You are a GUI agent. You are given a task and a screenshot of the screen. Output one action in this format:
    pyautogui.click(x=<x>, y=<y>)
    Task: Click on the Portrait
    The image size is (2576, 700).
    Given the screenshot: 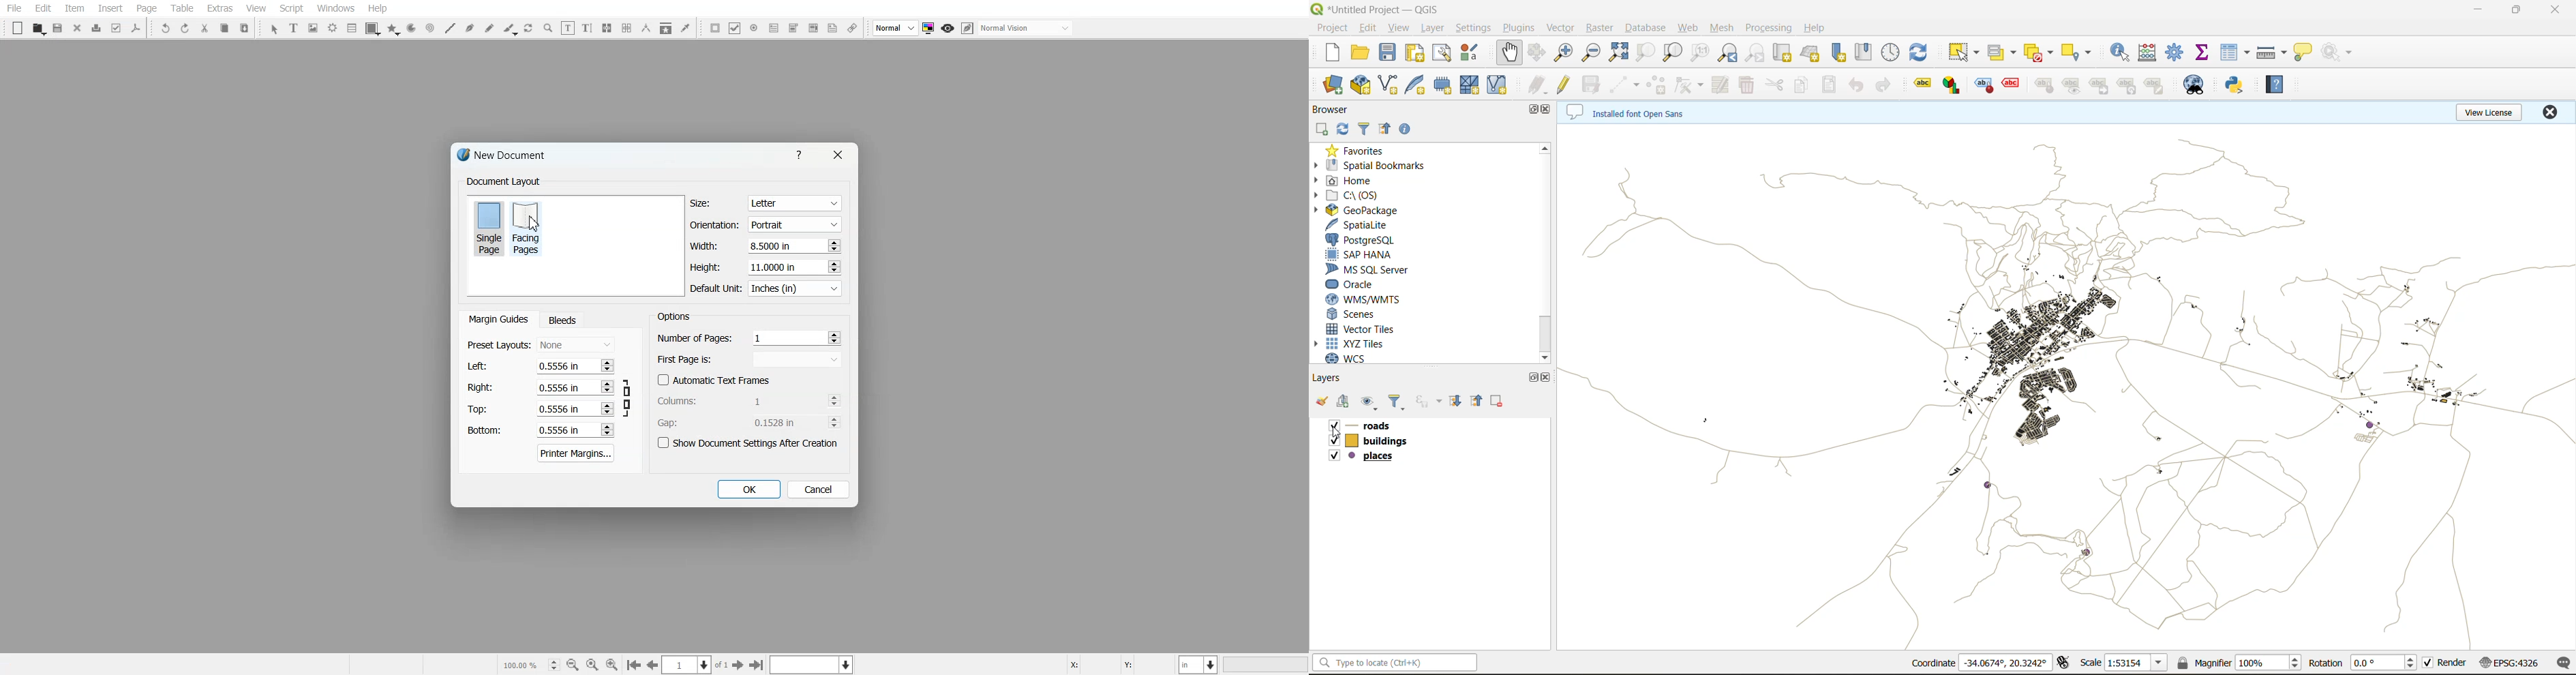 What is the action you would take?
    pyautogui.click(x=793, y=224)
    